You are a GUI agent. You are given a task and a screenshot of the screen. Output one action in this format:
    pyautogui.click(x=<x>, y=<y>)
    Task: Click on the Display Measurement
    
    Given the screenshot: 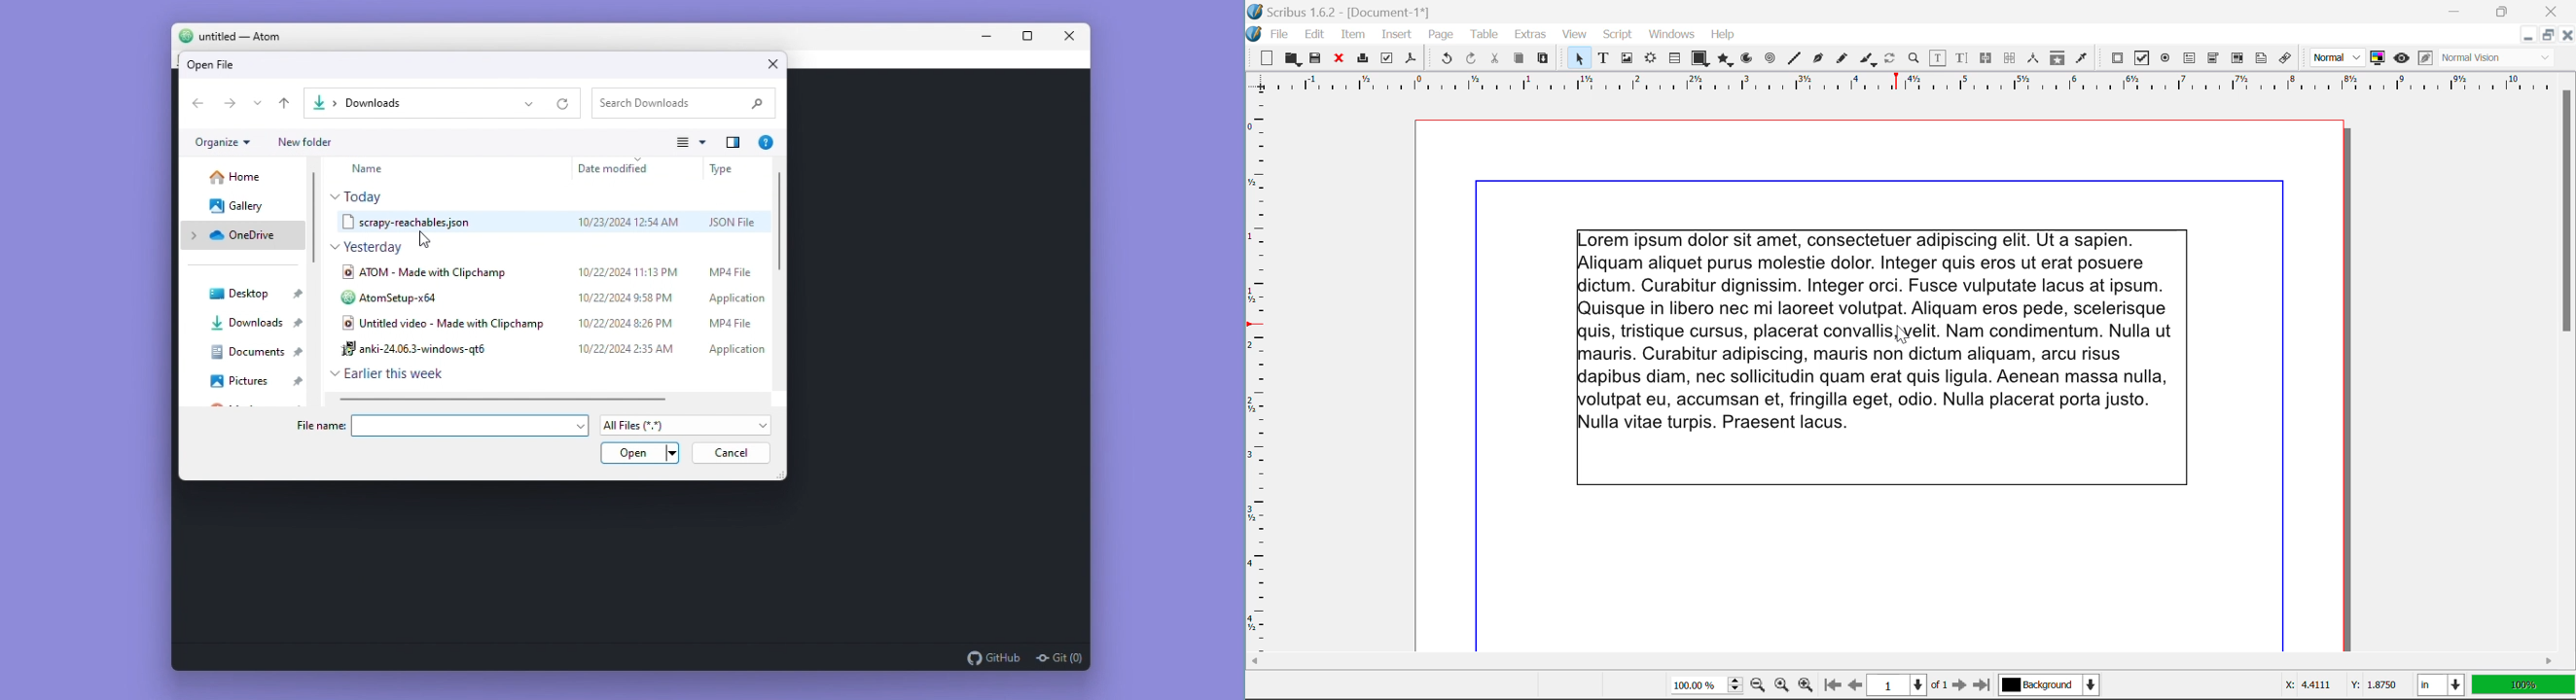 What is the action you would take?
    pyautogui.click(x=2524, y=687)
    